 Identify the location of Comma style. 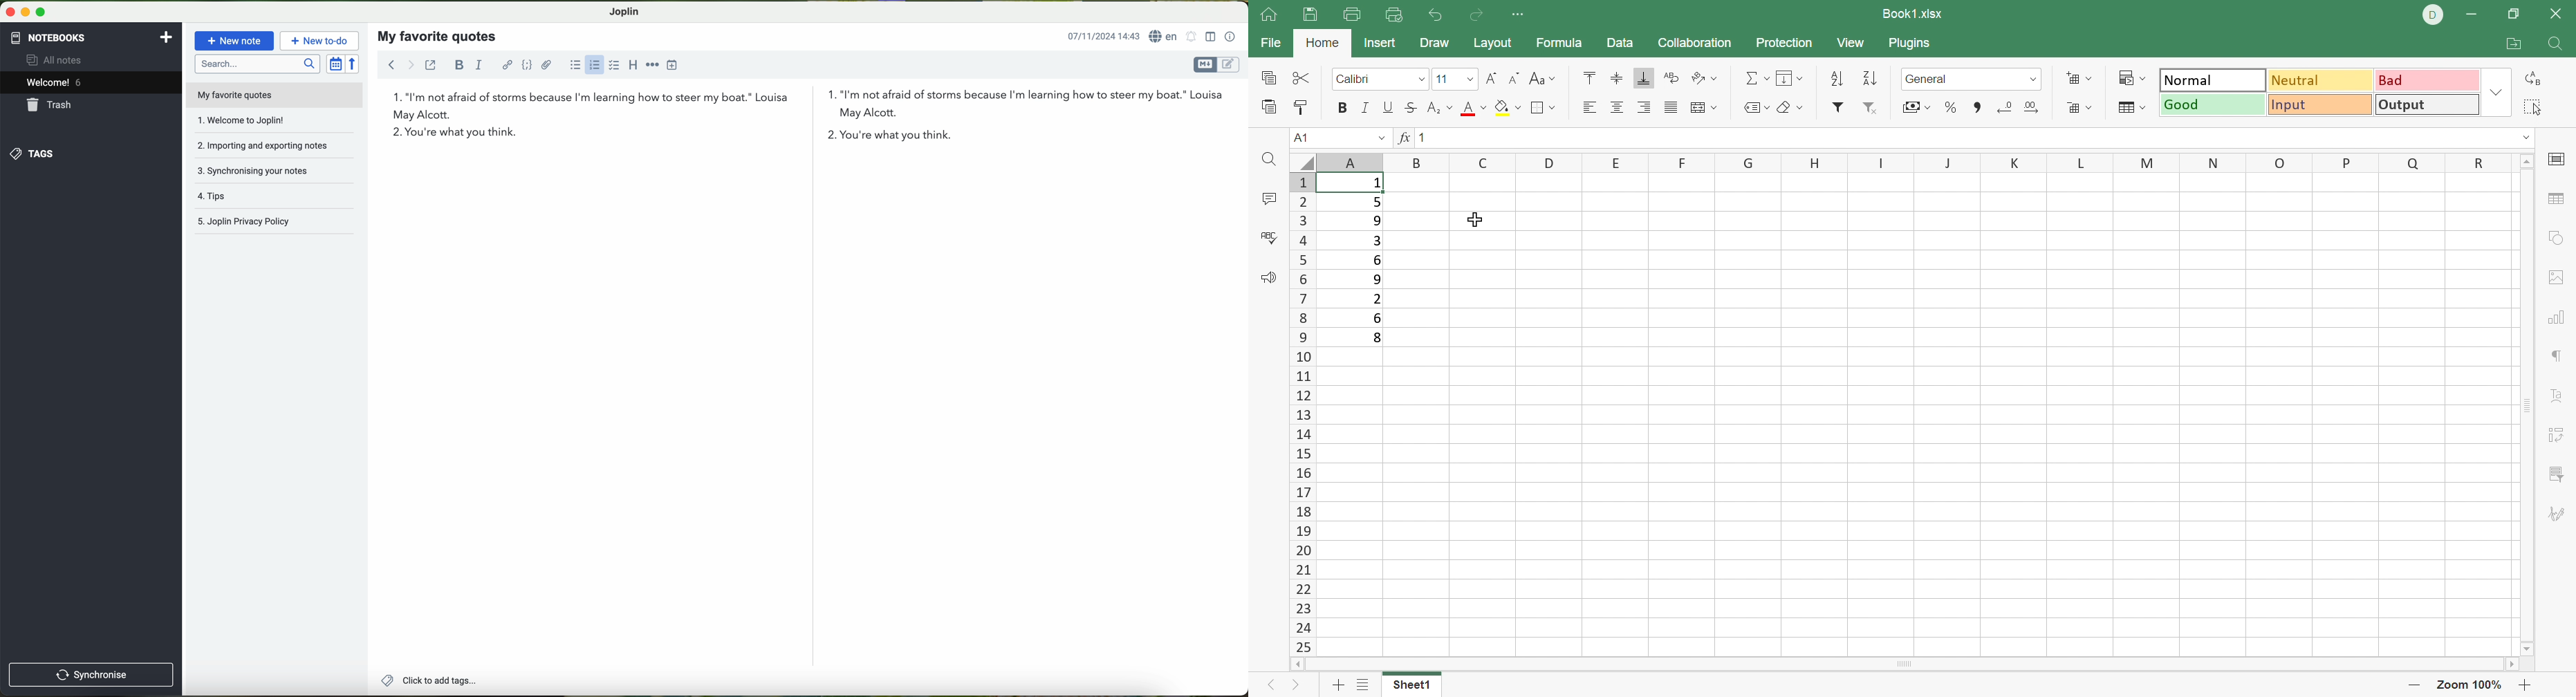
(1979, 107).